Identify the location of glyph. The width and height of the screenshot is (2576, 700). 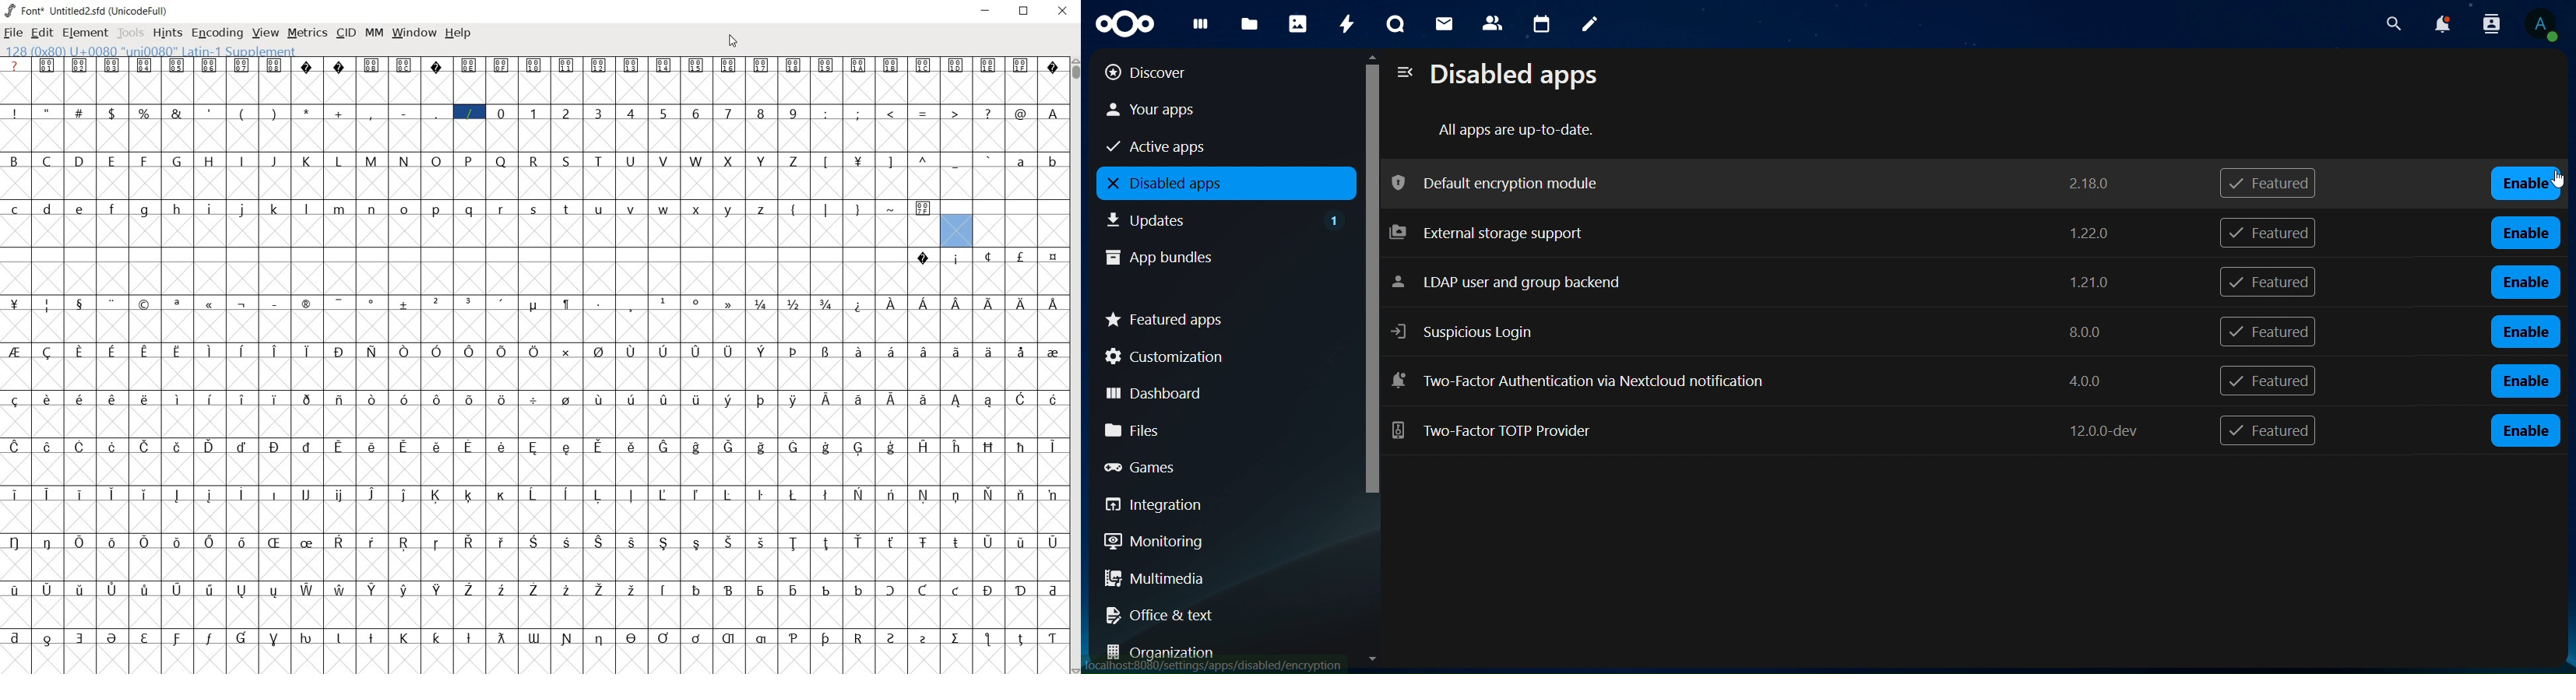
(760, 591).